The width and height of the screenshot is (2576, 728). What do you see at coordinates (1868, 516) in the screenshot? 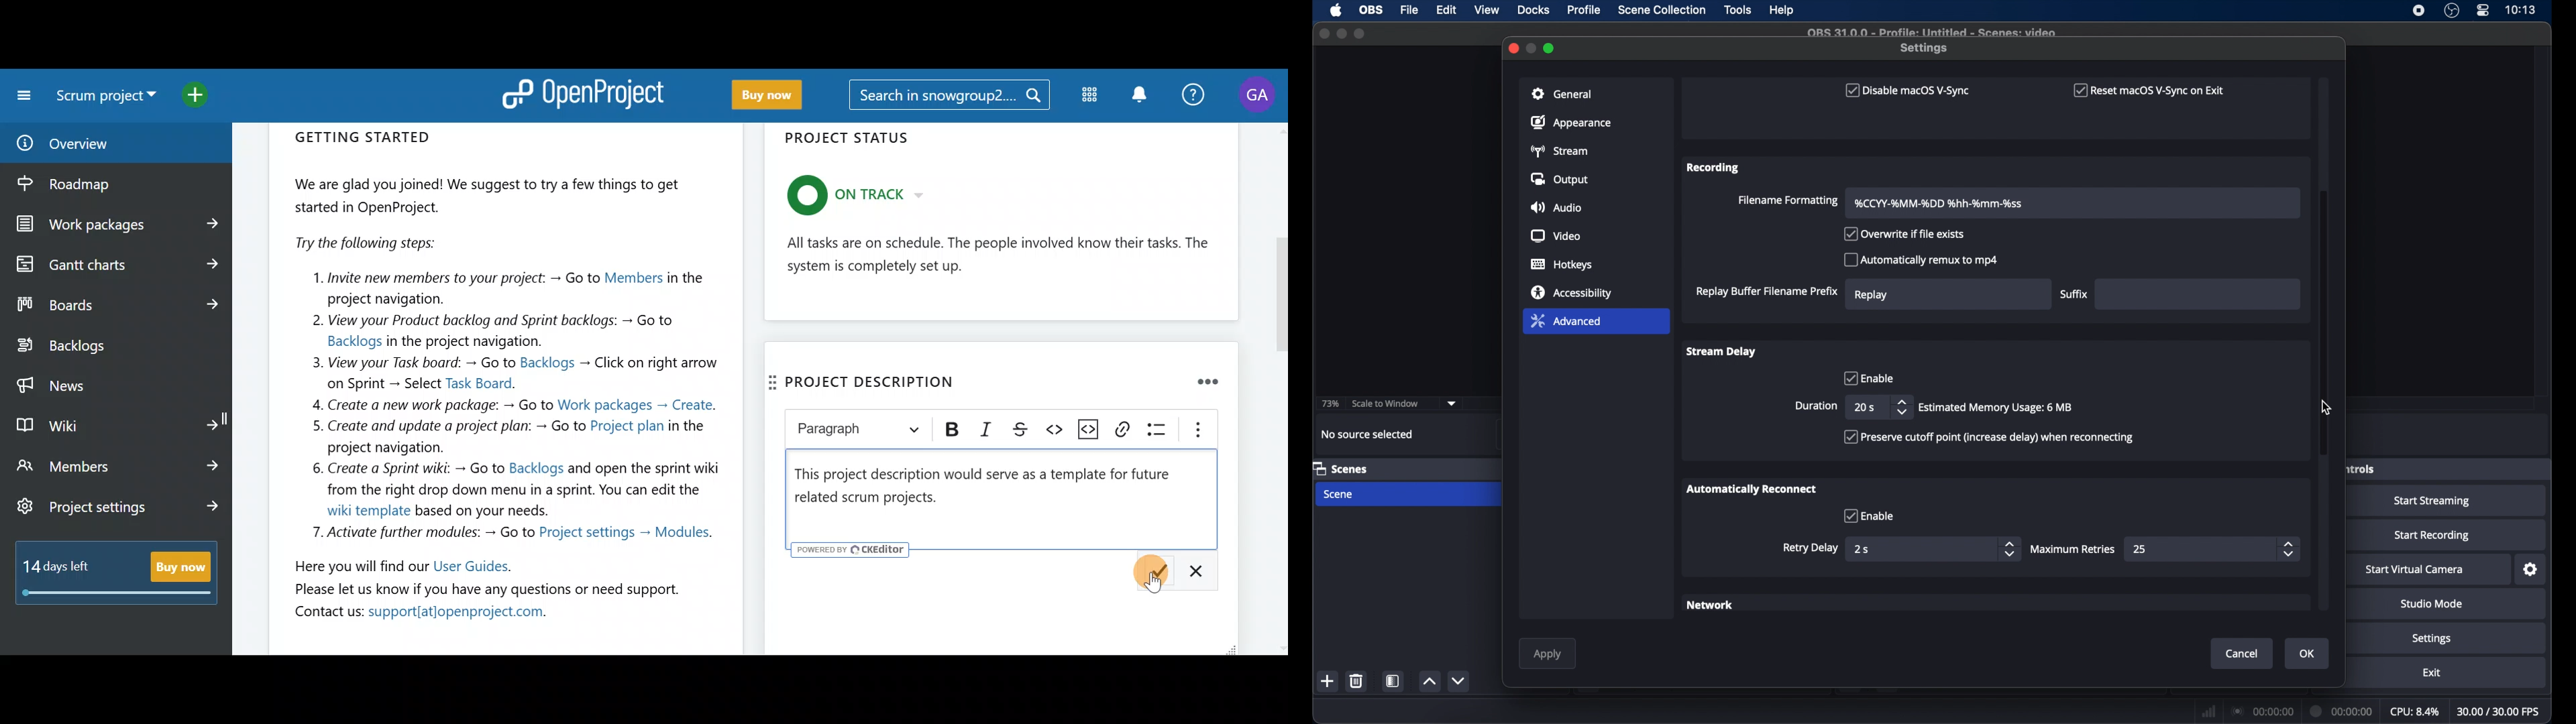
I see `checkbox` at bounding box center [1868, 516].